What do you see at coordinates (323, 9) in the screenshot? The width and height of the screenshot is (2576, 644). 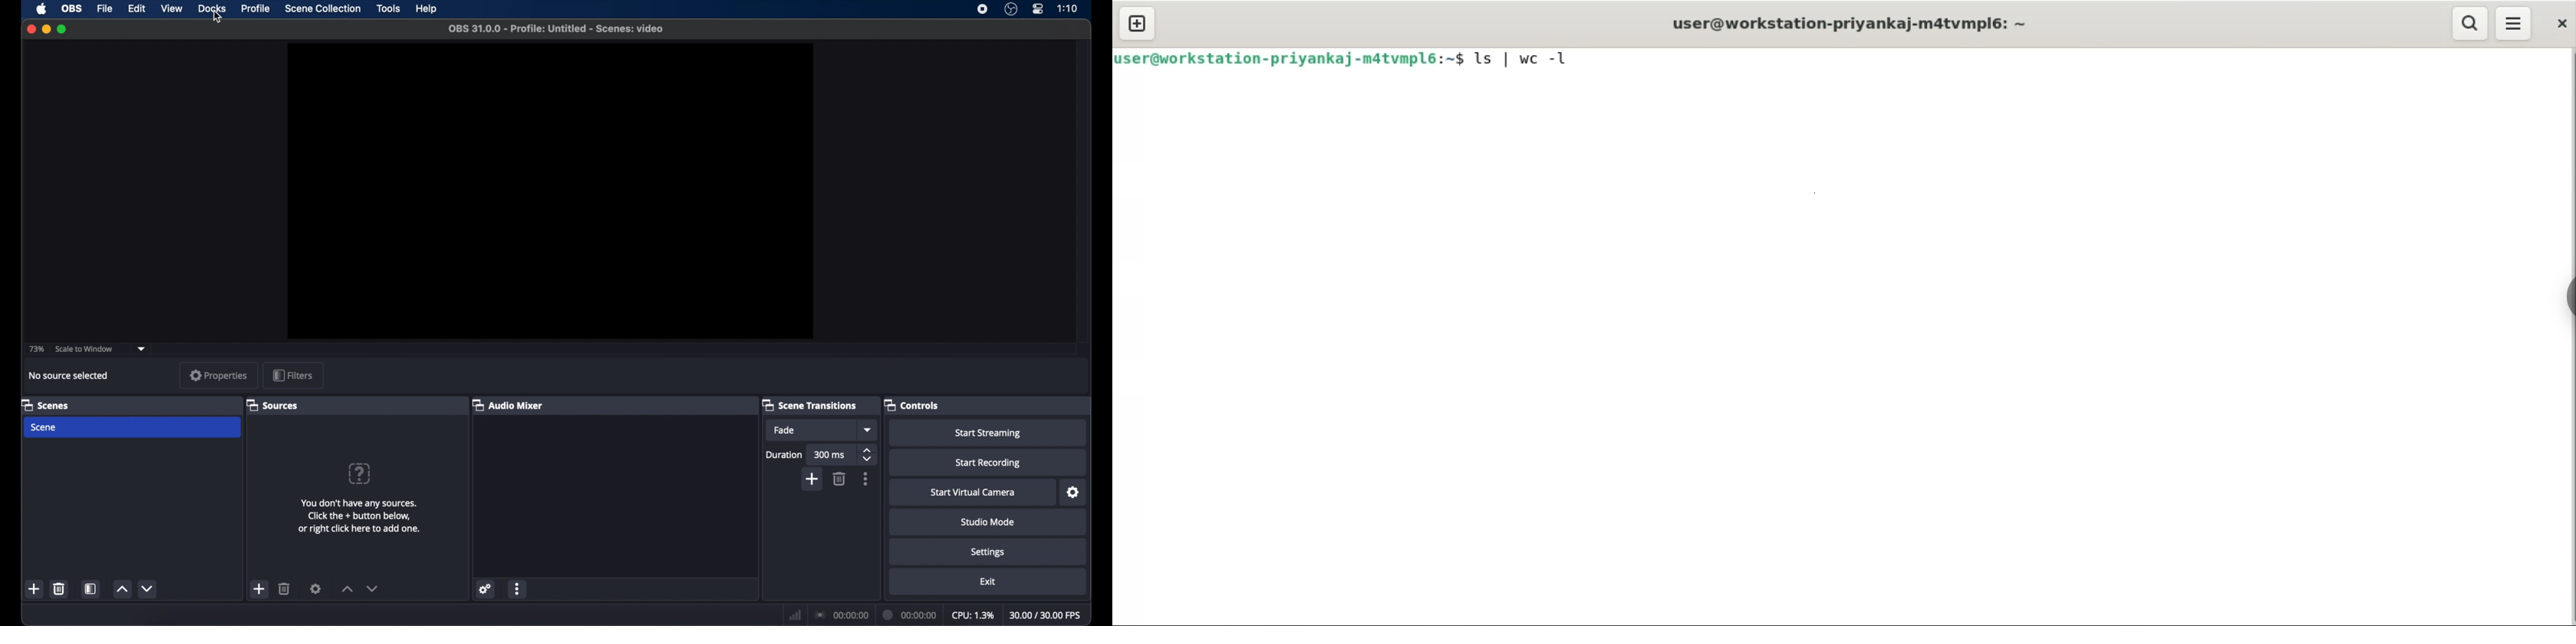 I see `scene collection` at bounding box center [323, 9].